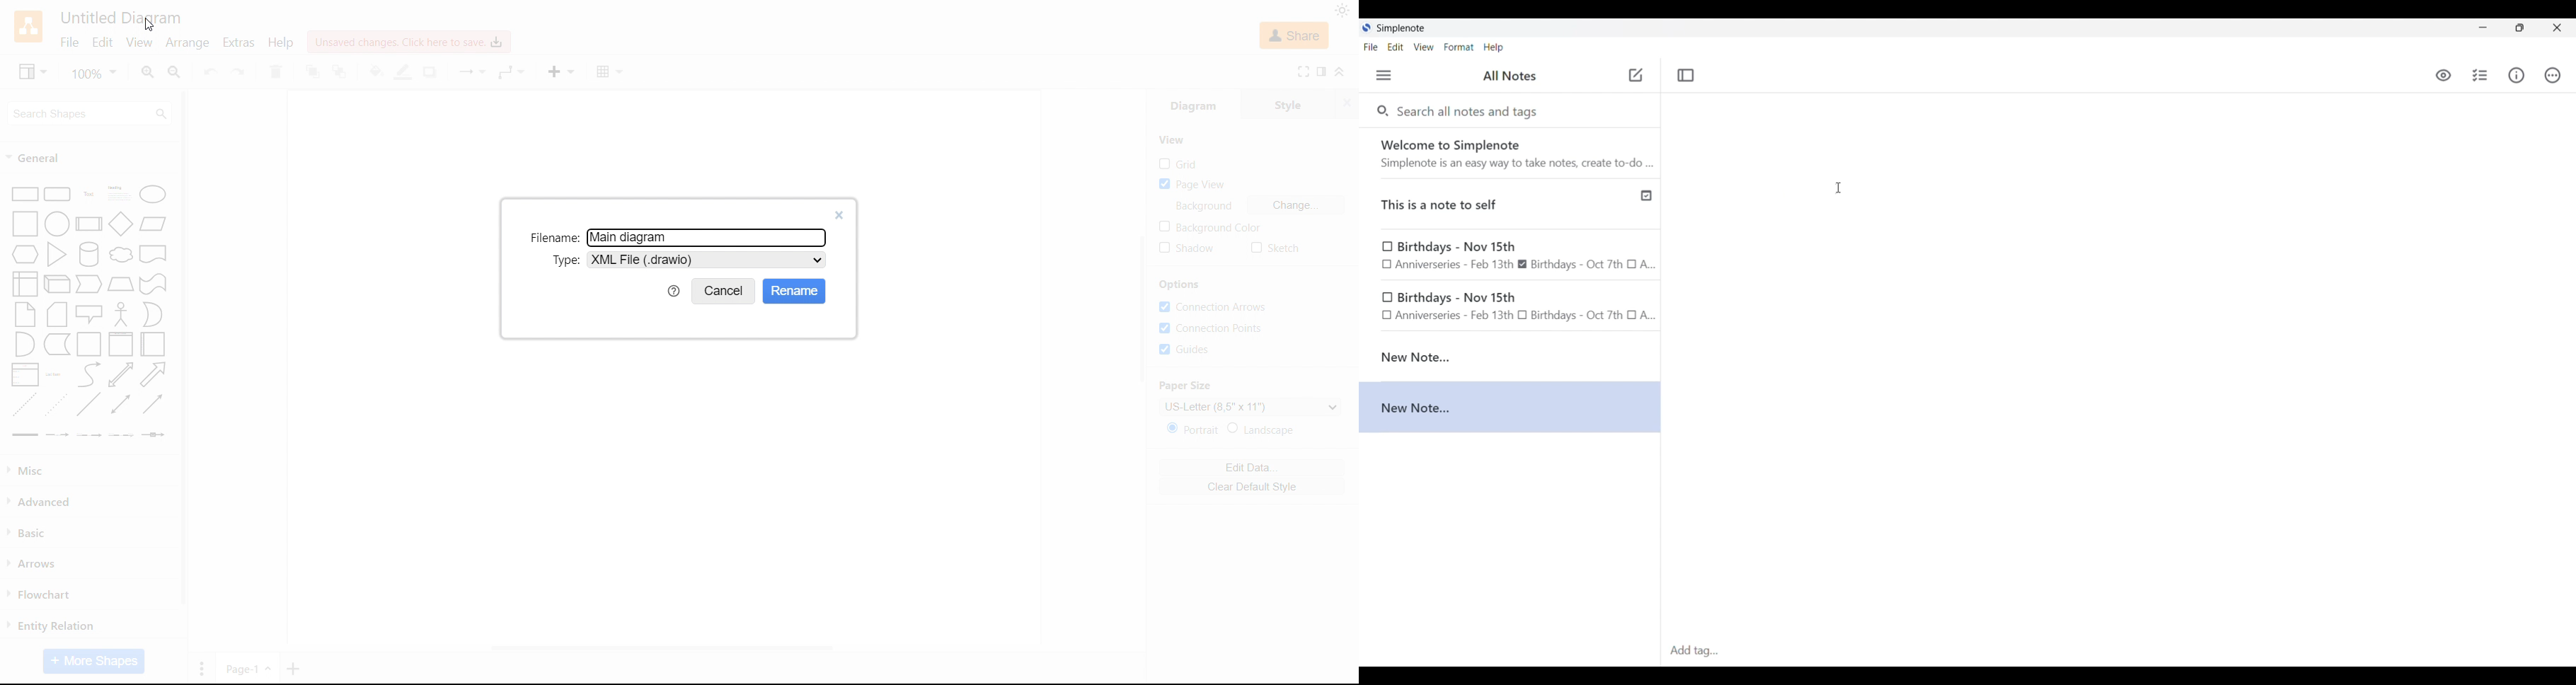 Image resolution: width=2576 pixels, height=700 pixels. What do you see at coordinates (1209, 227) in the screenshot?
I see `Background Colour  ` at bounding box center [1209, 227].